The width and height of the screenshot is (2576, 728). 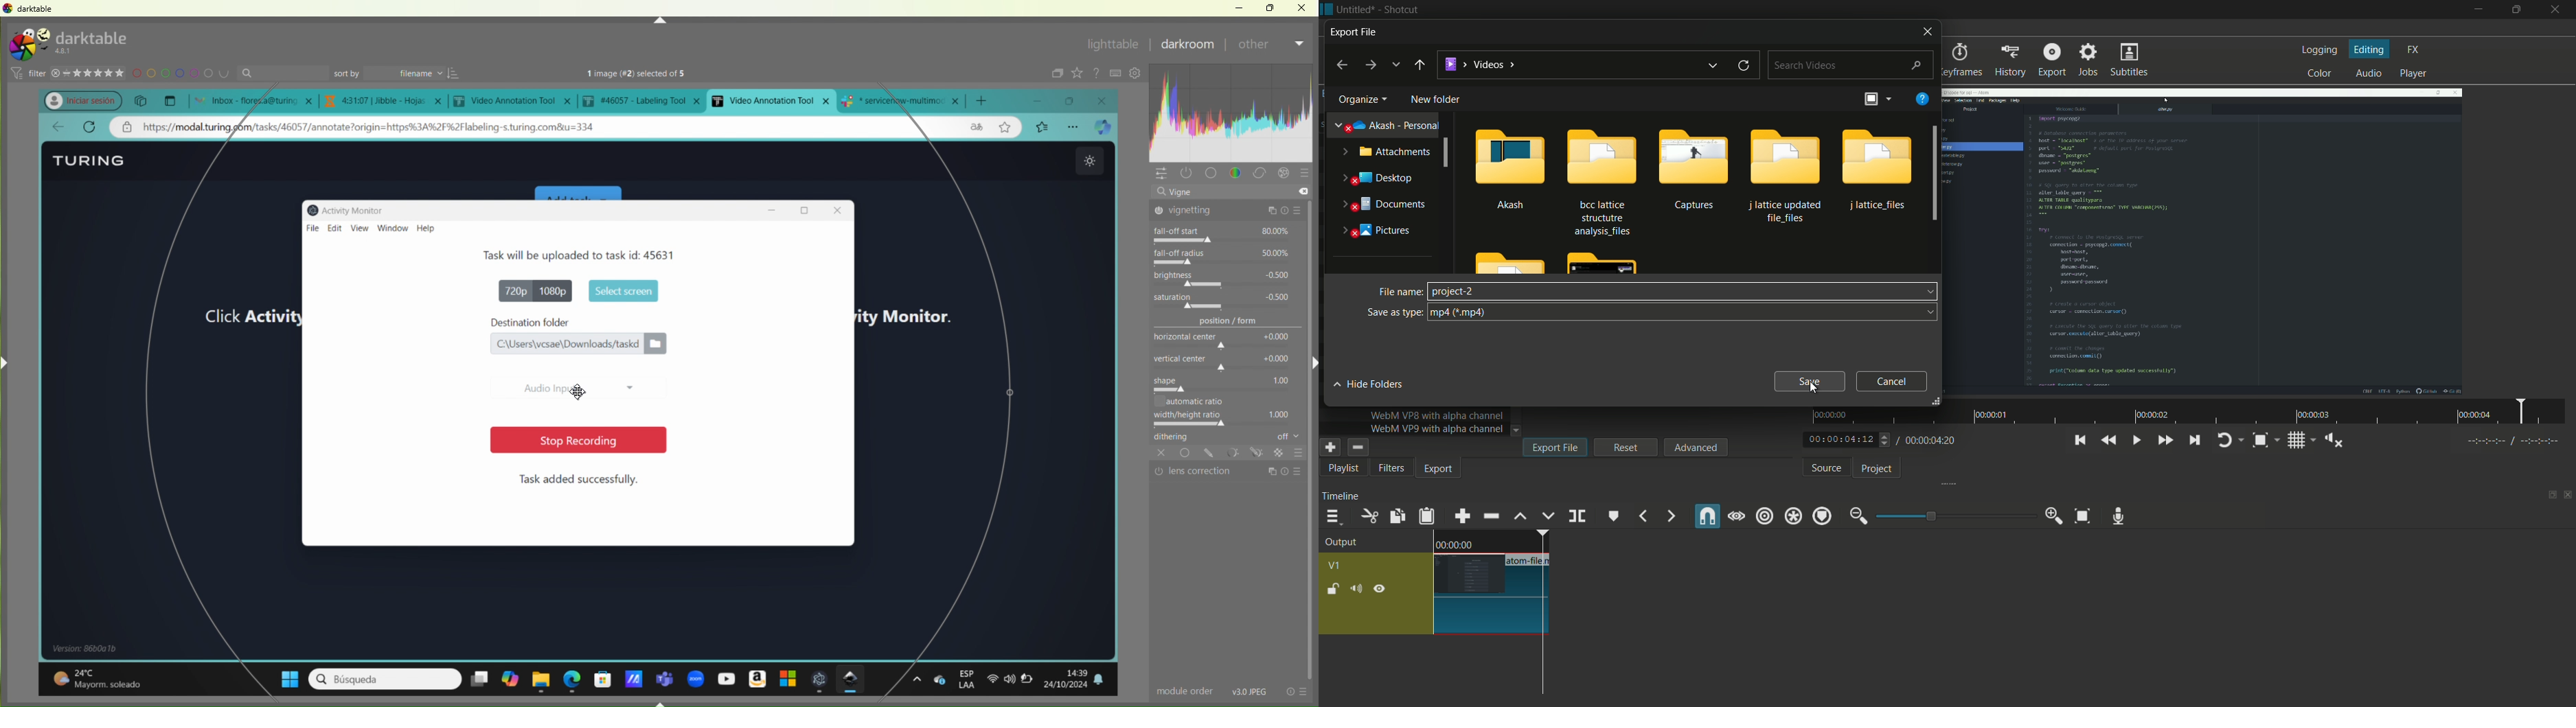 What do you see at coordinates (250, 100) in the screenshot?
I see `open tabs` at bounding box center [250, 100].